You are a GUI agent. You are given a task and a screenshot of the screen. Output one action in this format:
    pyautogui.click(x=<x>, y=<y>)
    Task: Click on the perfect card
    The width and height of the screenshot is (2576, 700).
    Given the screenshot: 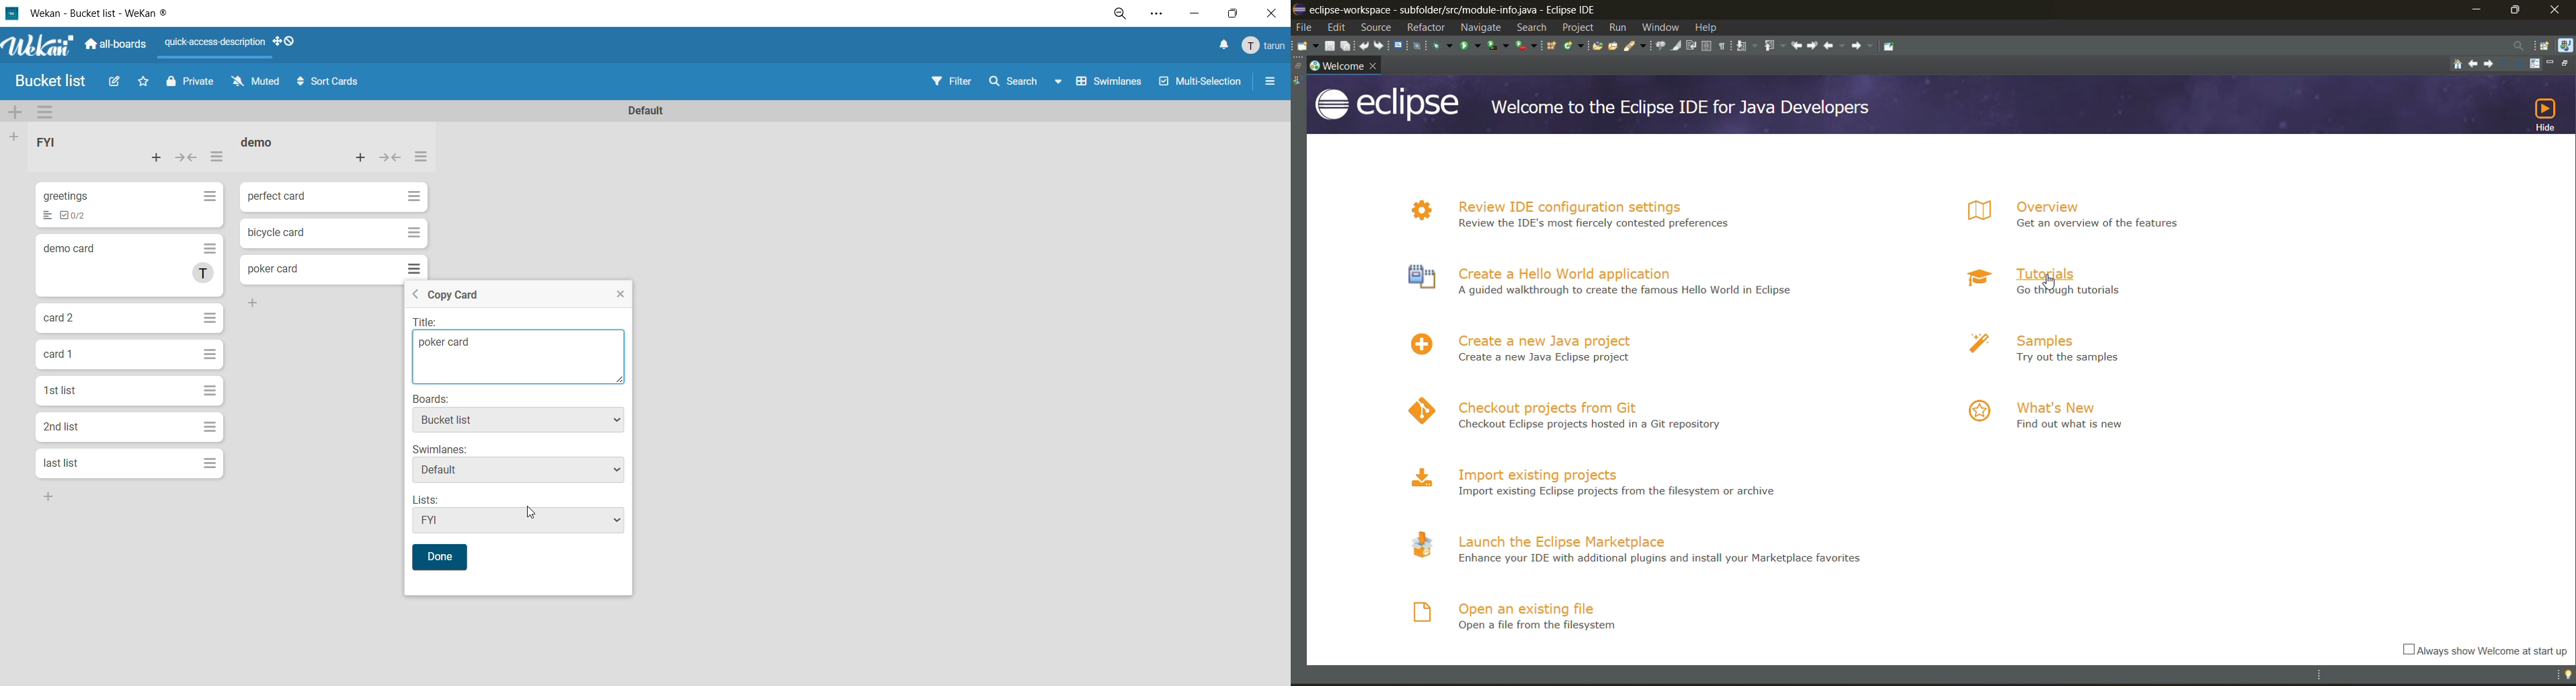 What is the action you would take?
    pyautogui.click(x=276, y=194)
    